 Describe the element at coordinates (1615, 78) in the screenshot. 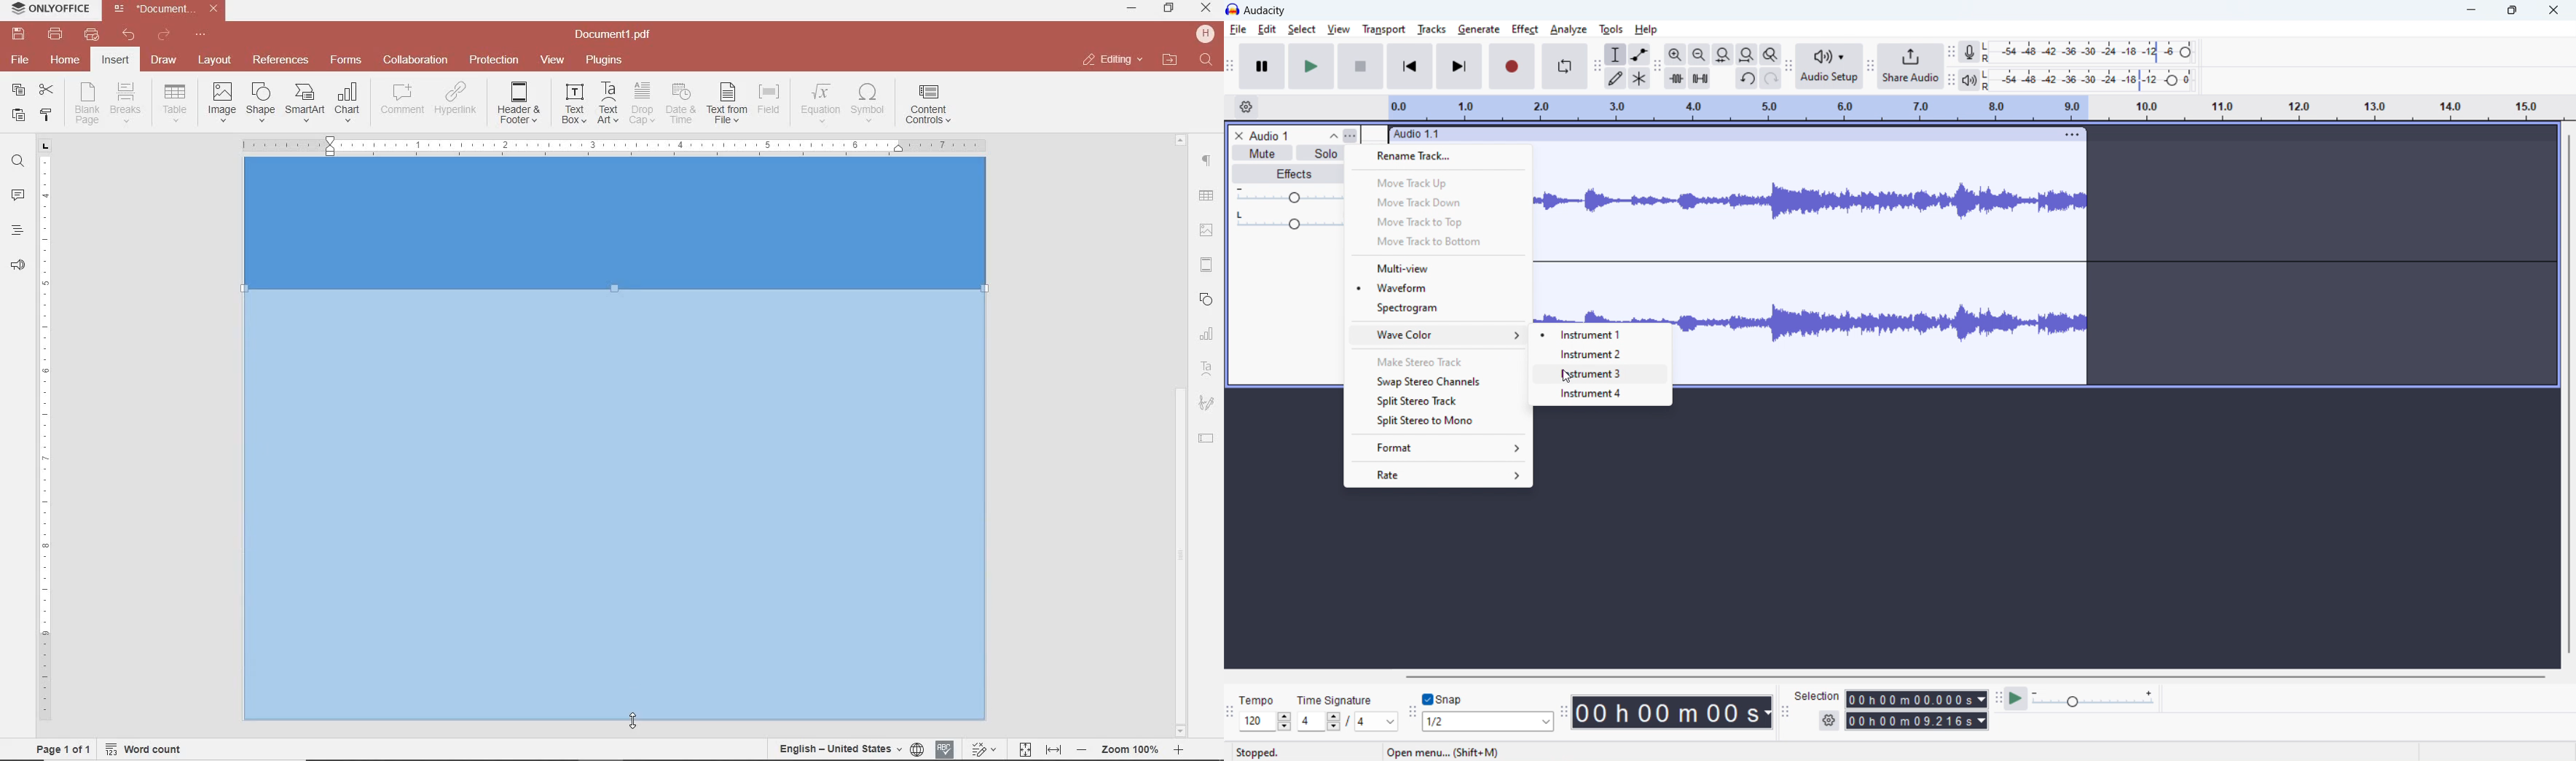

I see `draw tool` at that location.